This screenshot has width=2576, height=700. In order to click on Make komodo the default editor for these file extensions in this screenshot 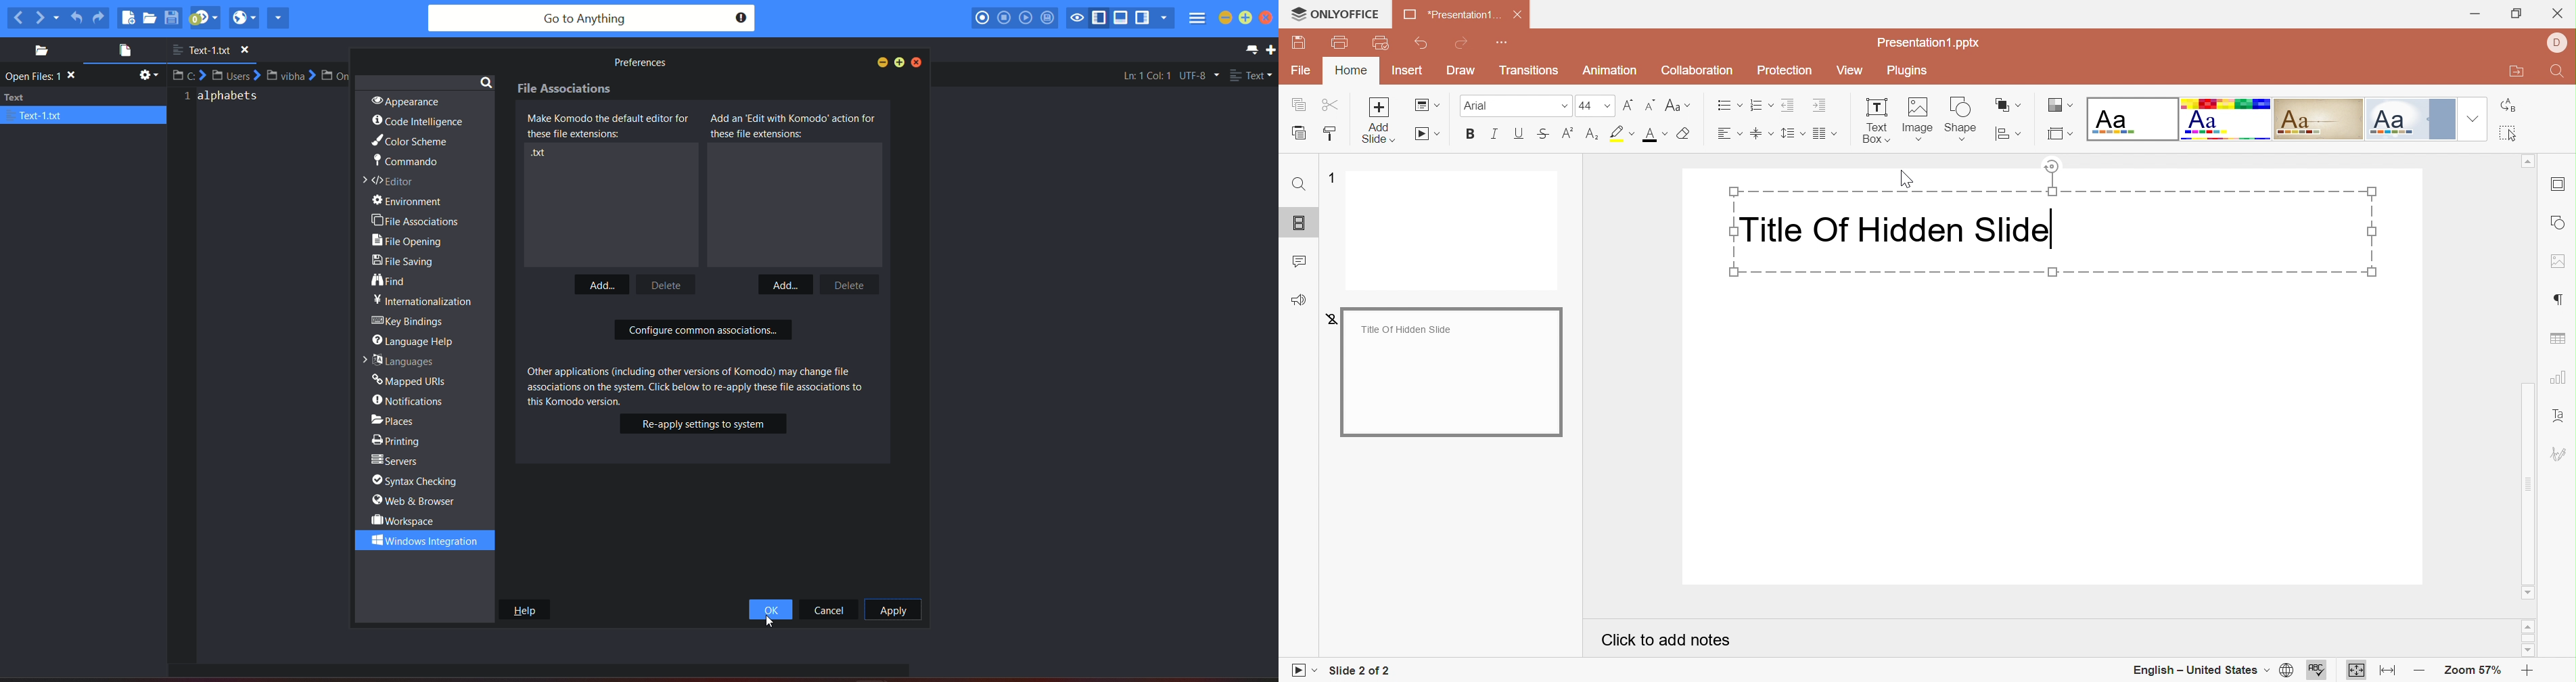, I will do `click(612, 127)`.